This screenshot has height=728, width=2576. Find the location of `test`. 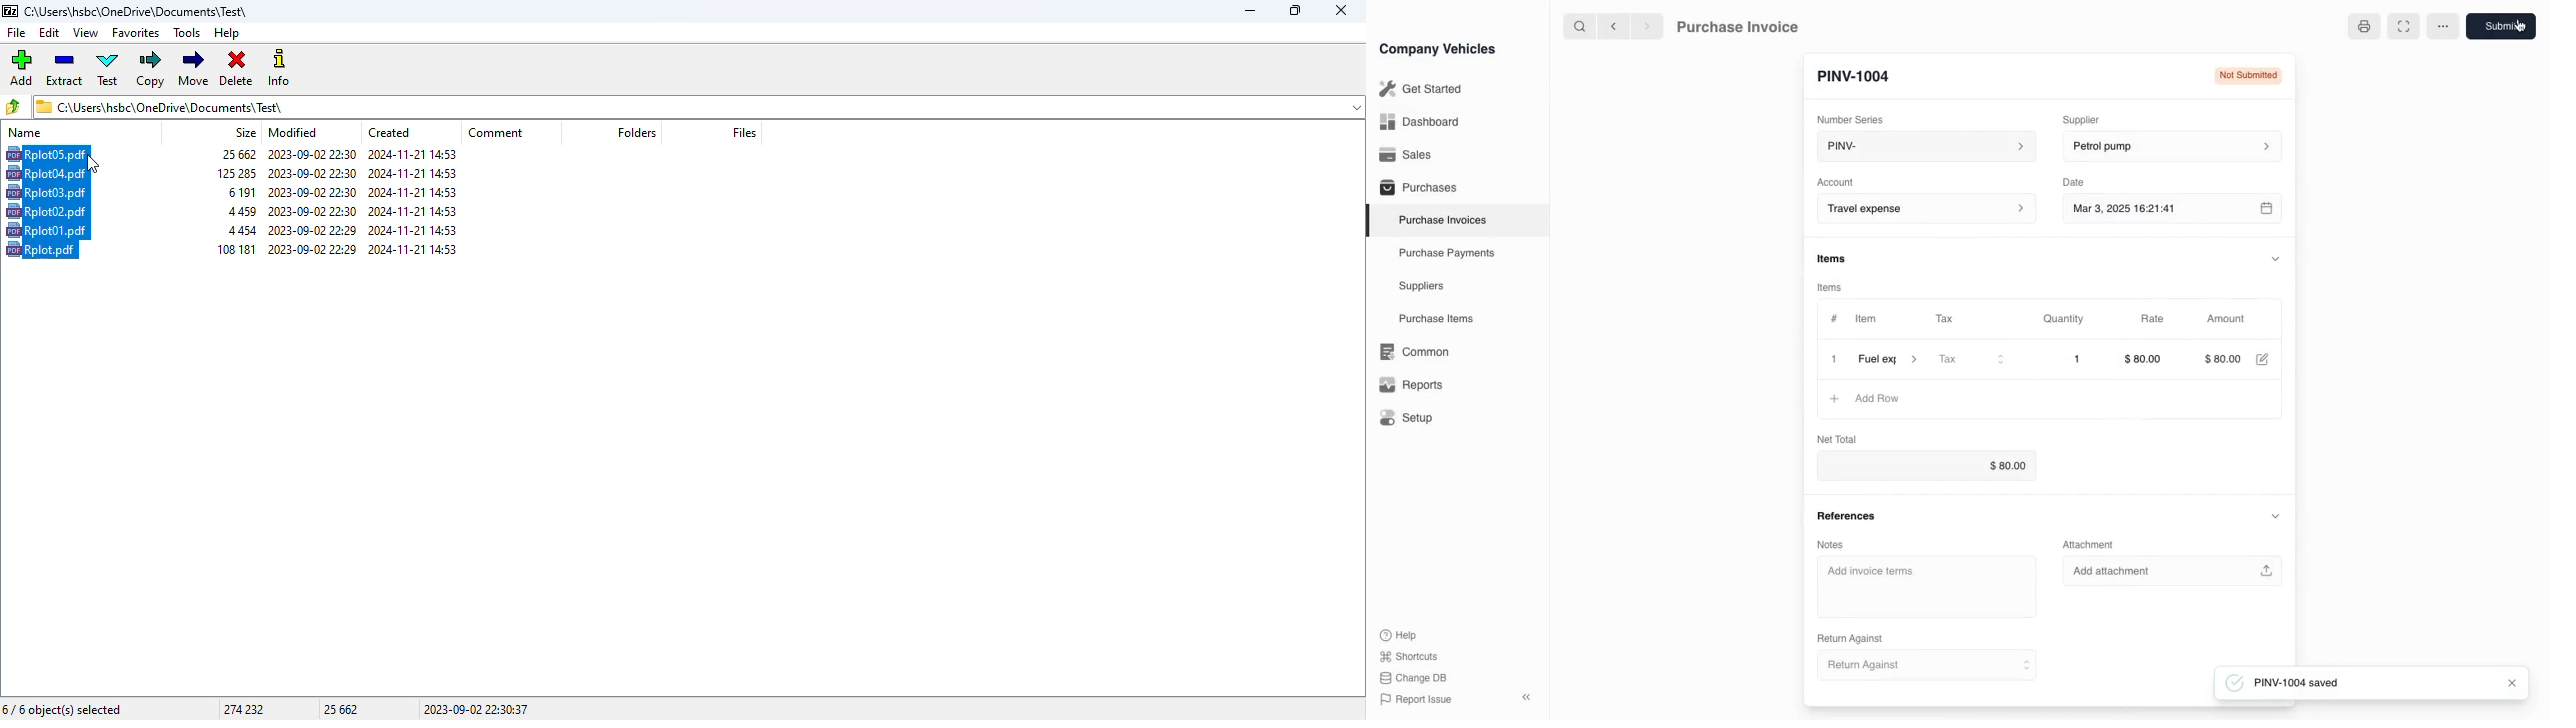

test is located at coordinates (108, 69).